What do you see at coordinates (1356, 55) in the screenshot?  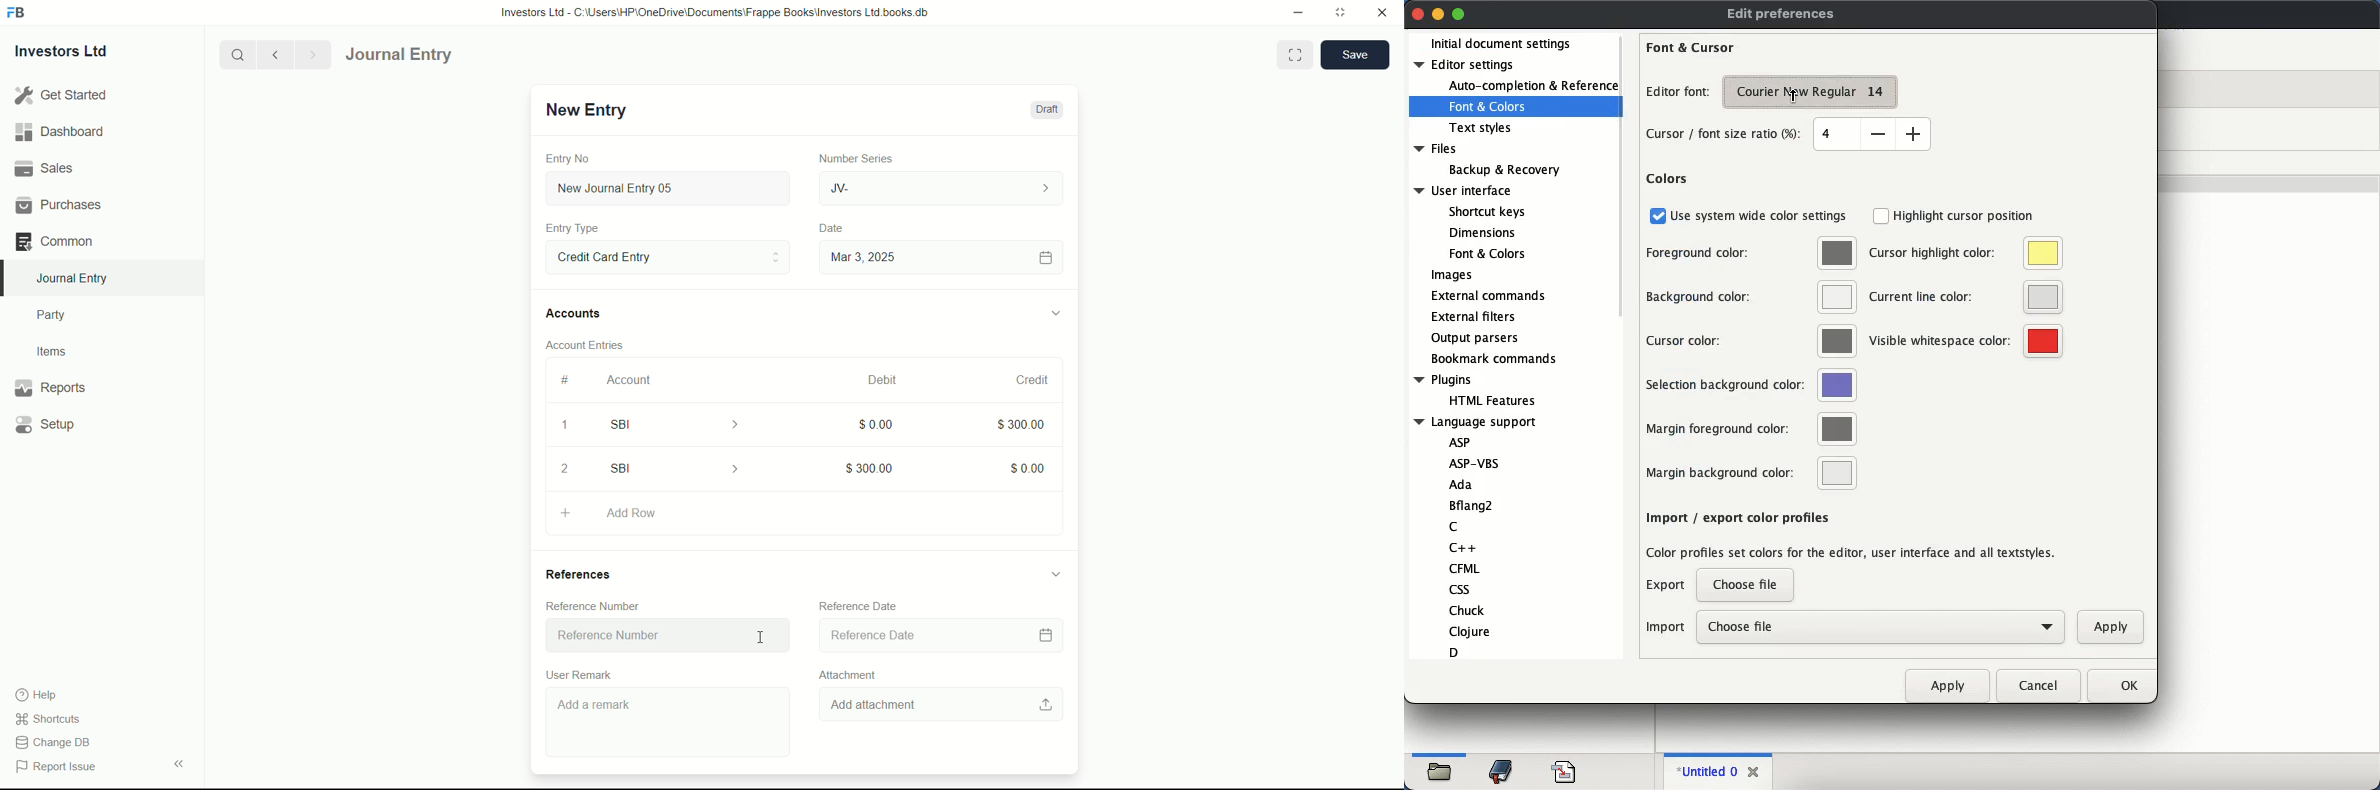 I see `save` at bounding box center [1356, 55].